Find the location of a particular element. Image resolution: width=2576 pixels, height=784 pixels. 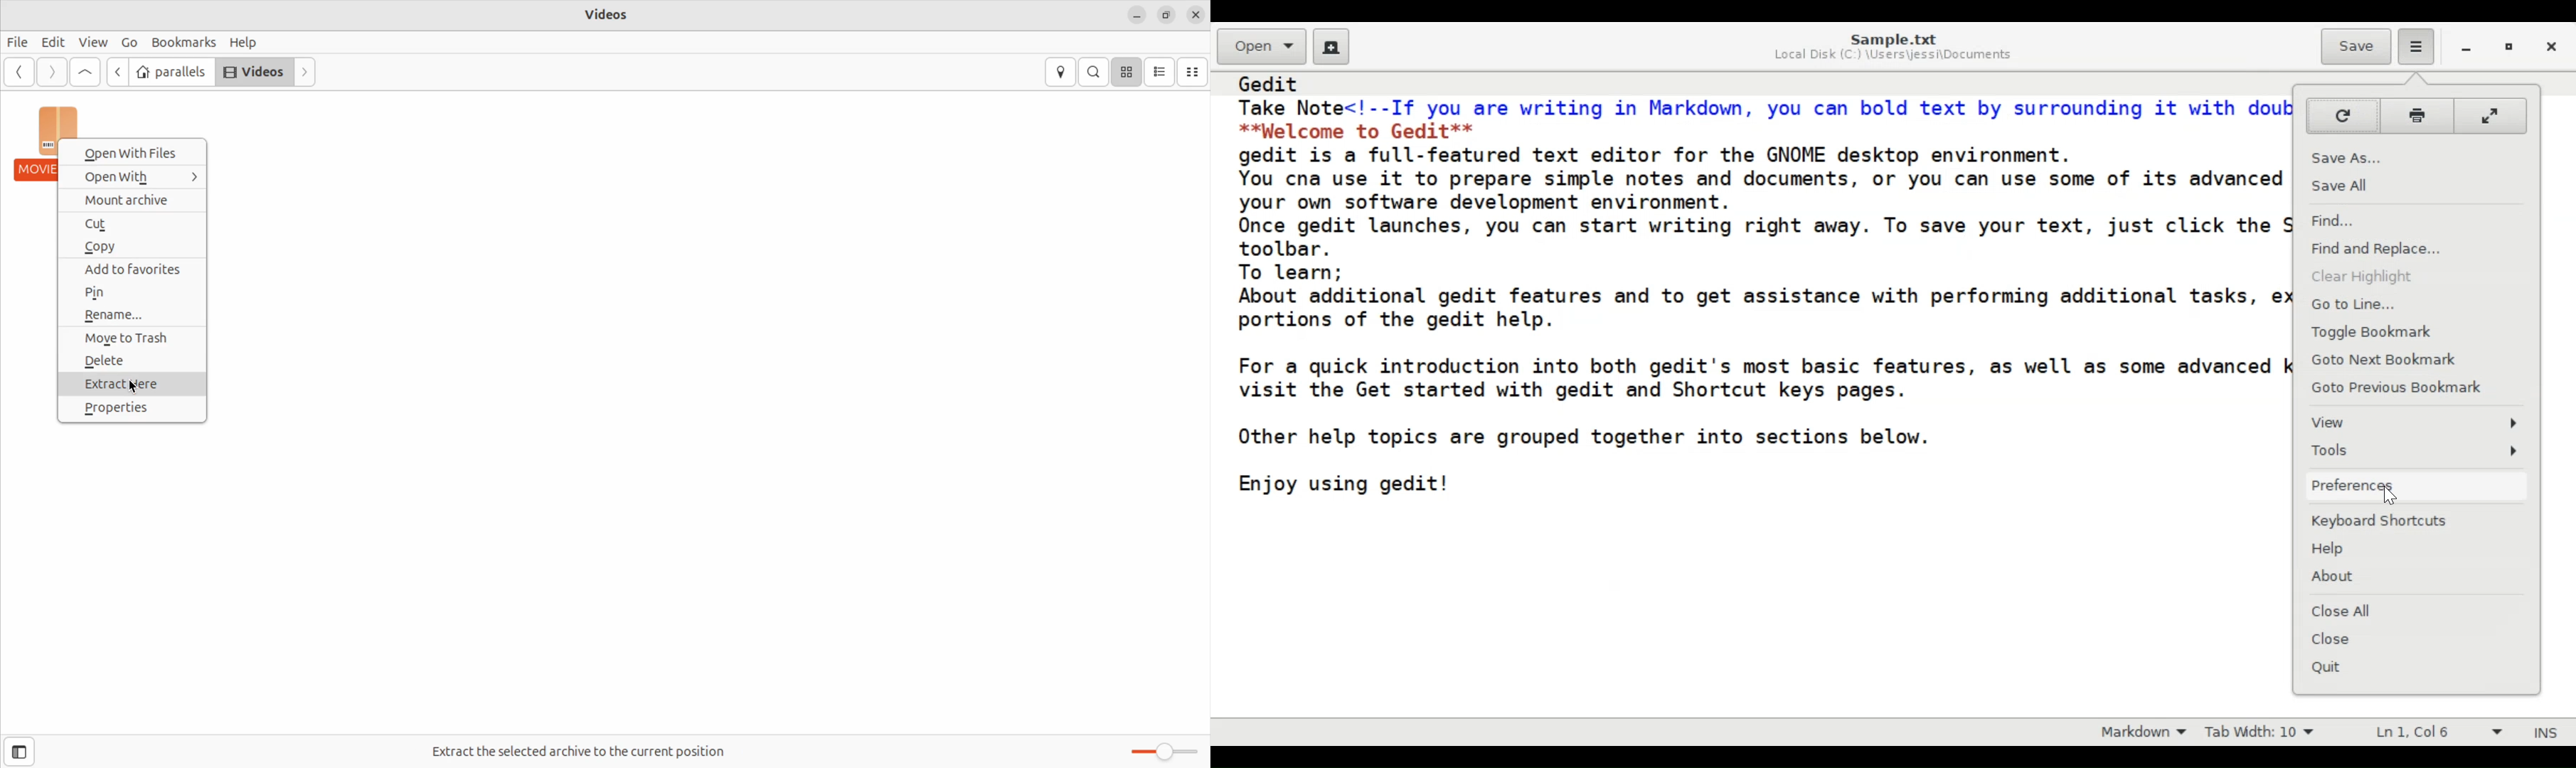

pin is located at coordinates (134, 293).